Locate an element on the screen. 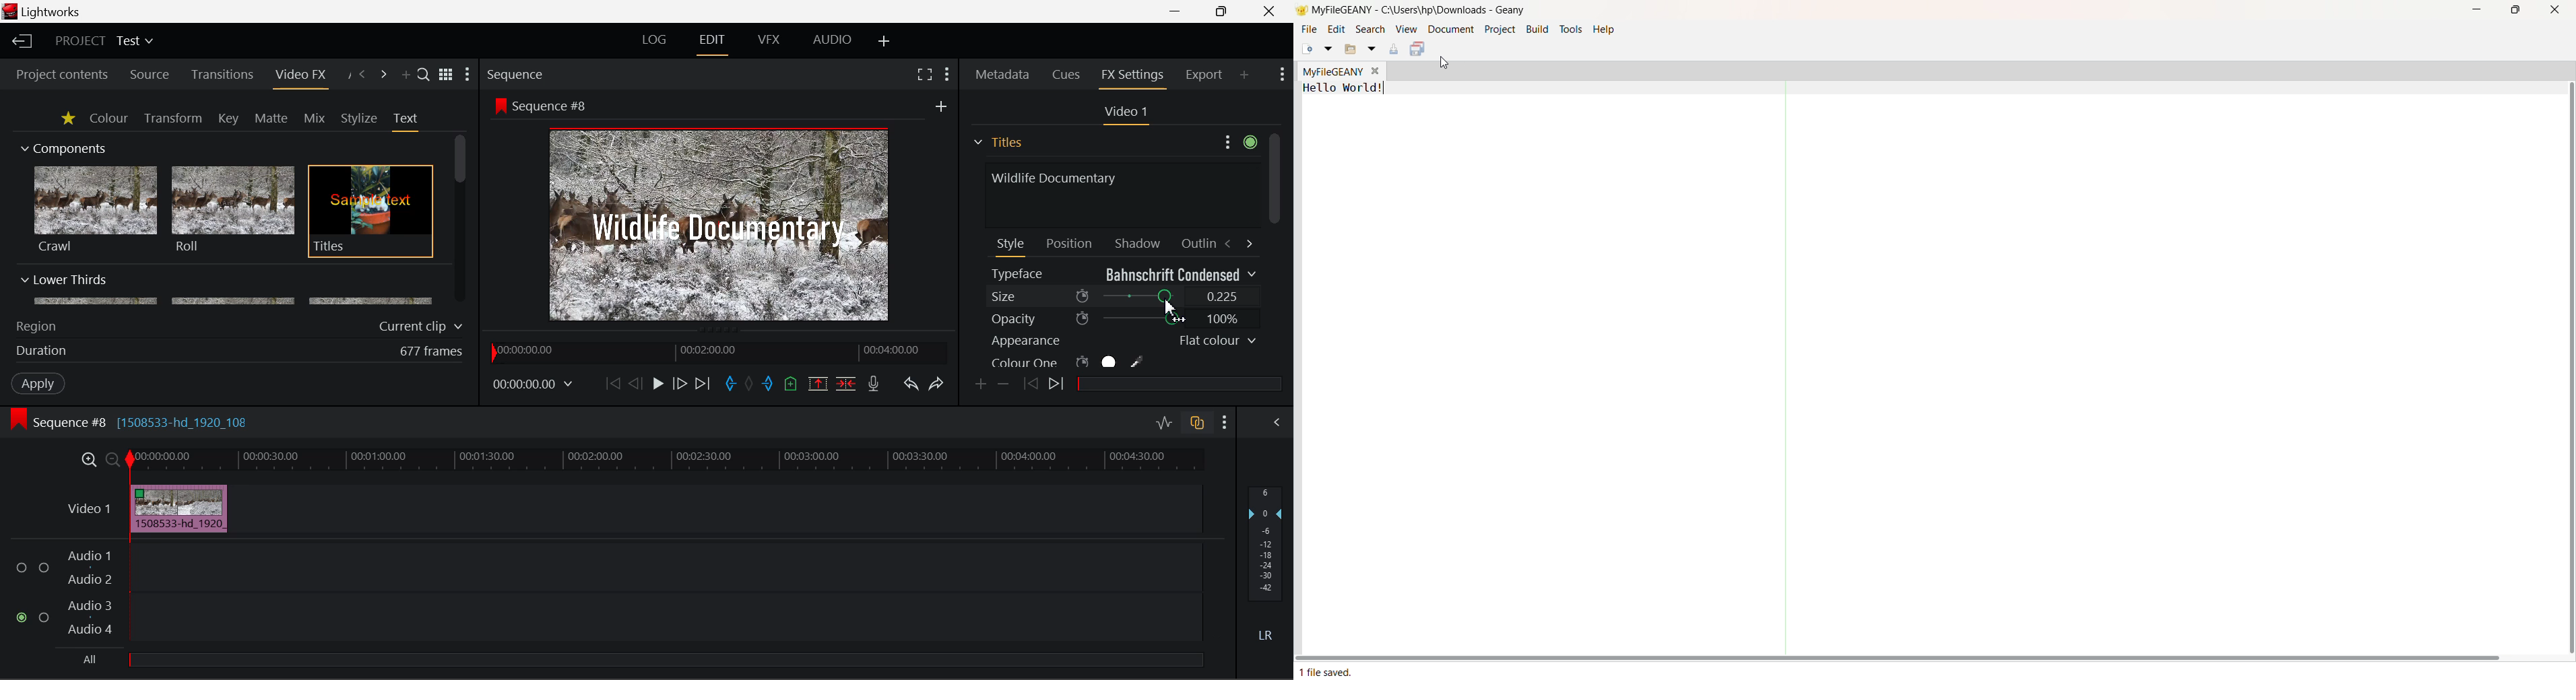 The image size is (2576, 700). VFX Layout is located at coordinates (768, 40).